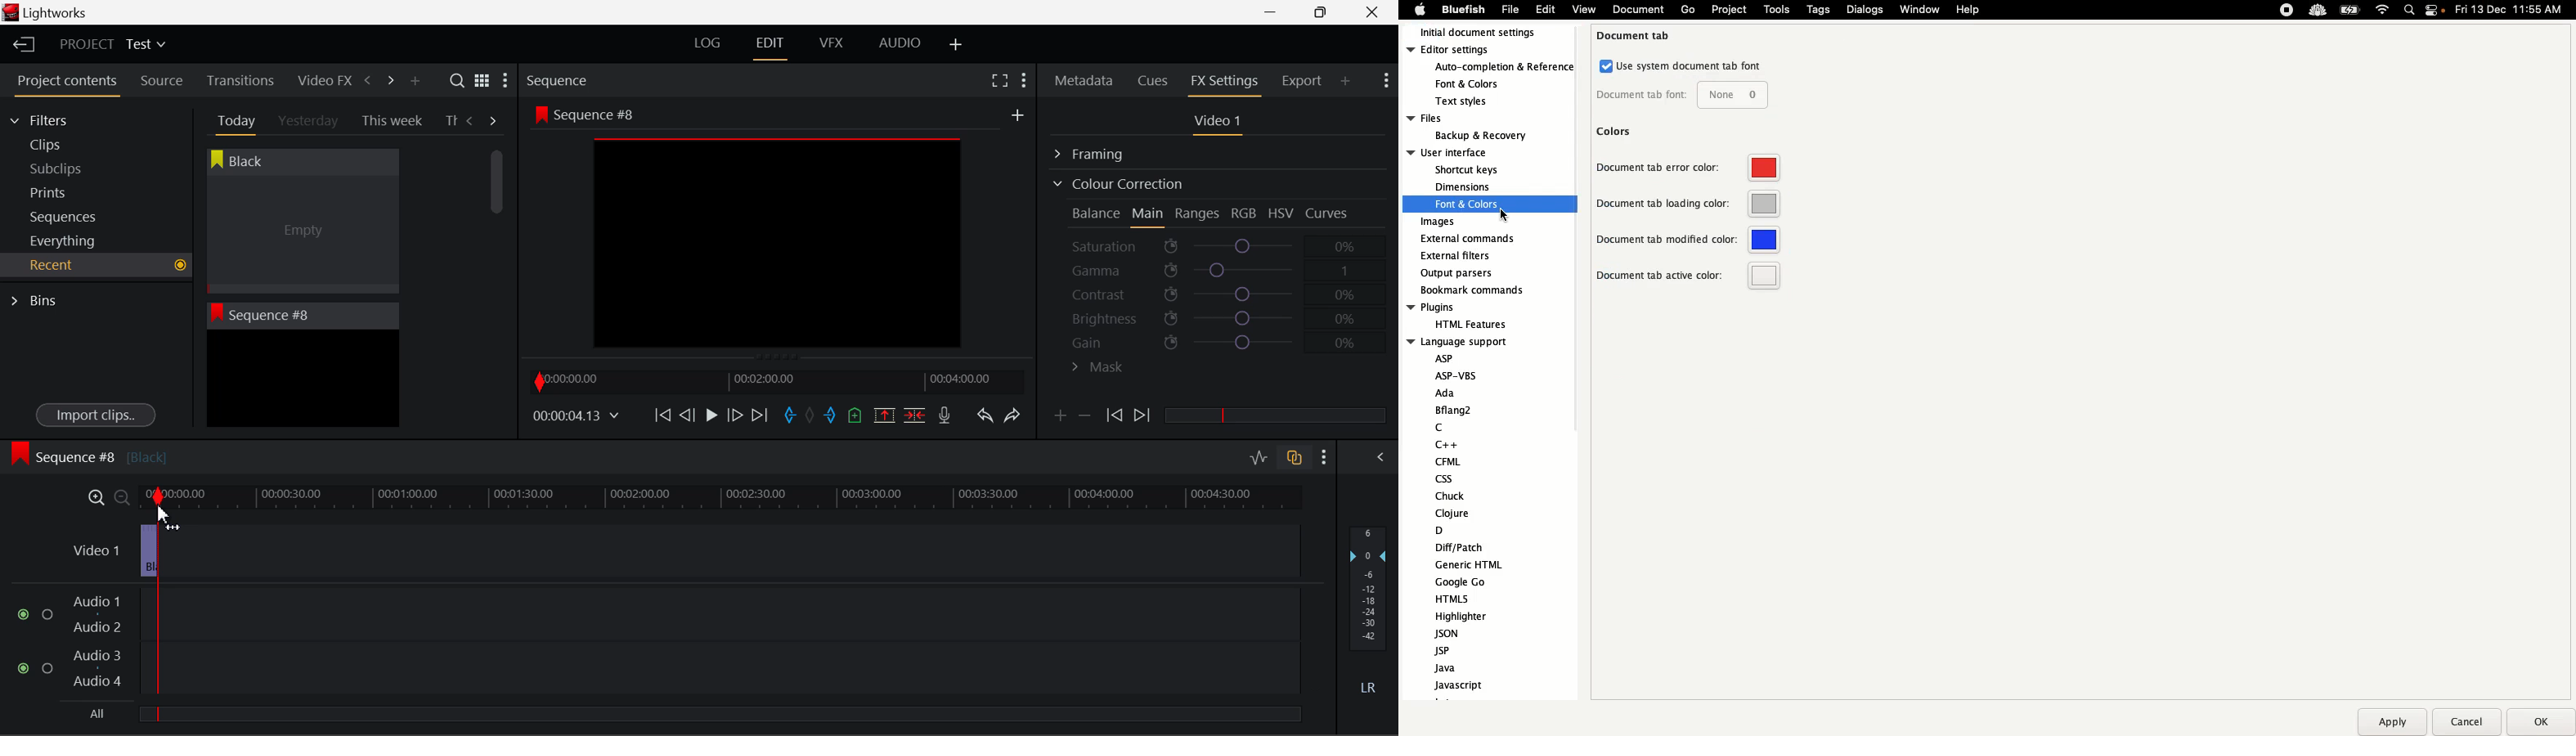 The height and width of the screenshot is (756, 2576). What do you see at coordinates (2396, 720) in the screenshot?
I see `apply` at bounding box center [2396, 720].